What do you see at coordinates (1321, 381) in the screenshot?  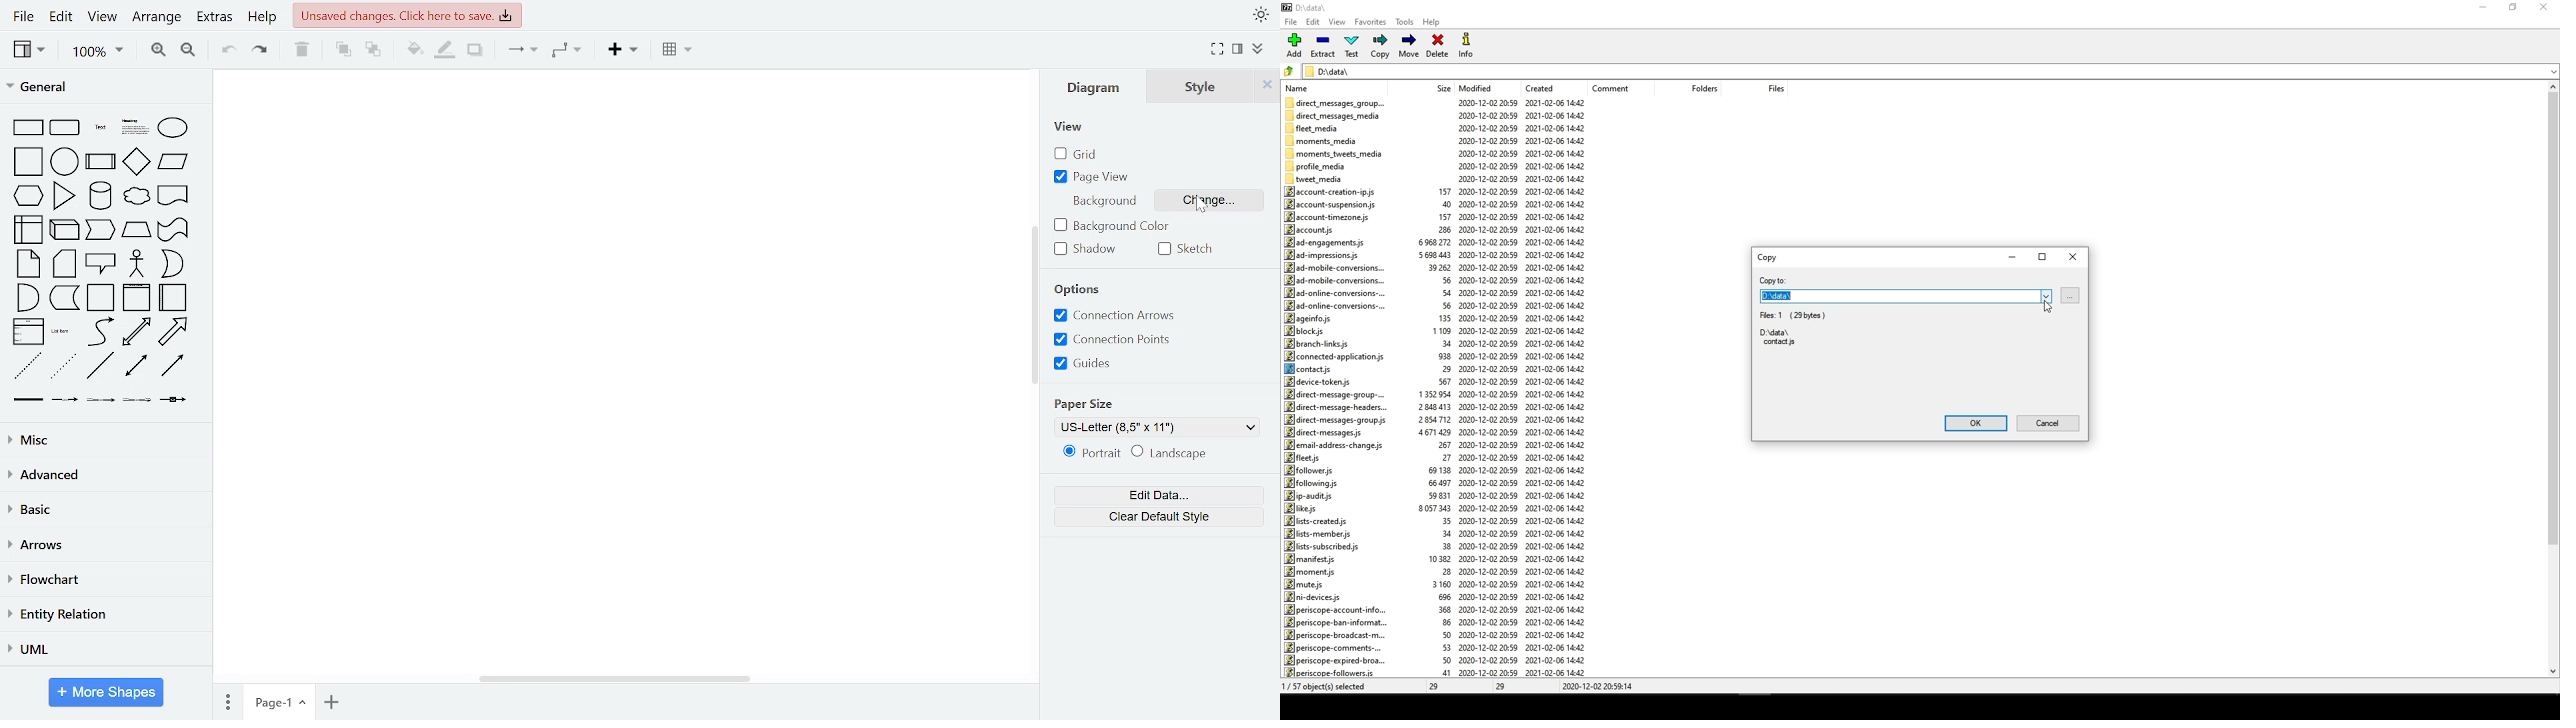 I see `device-token.js` at bounding box center [1321, 381].